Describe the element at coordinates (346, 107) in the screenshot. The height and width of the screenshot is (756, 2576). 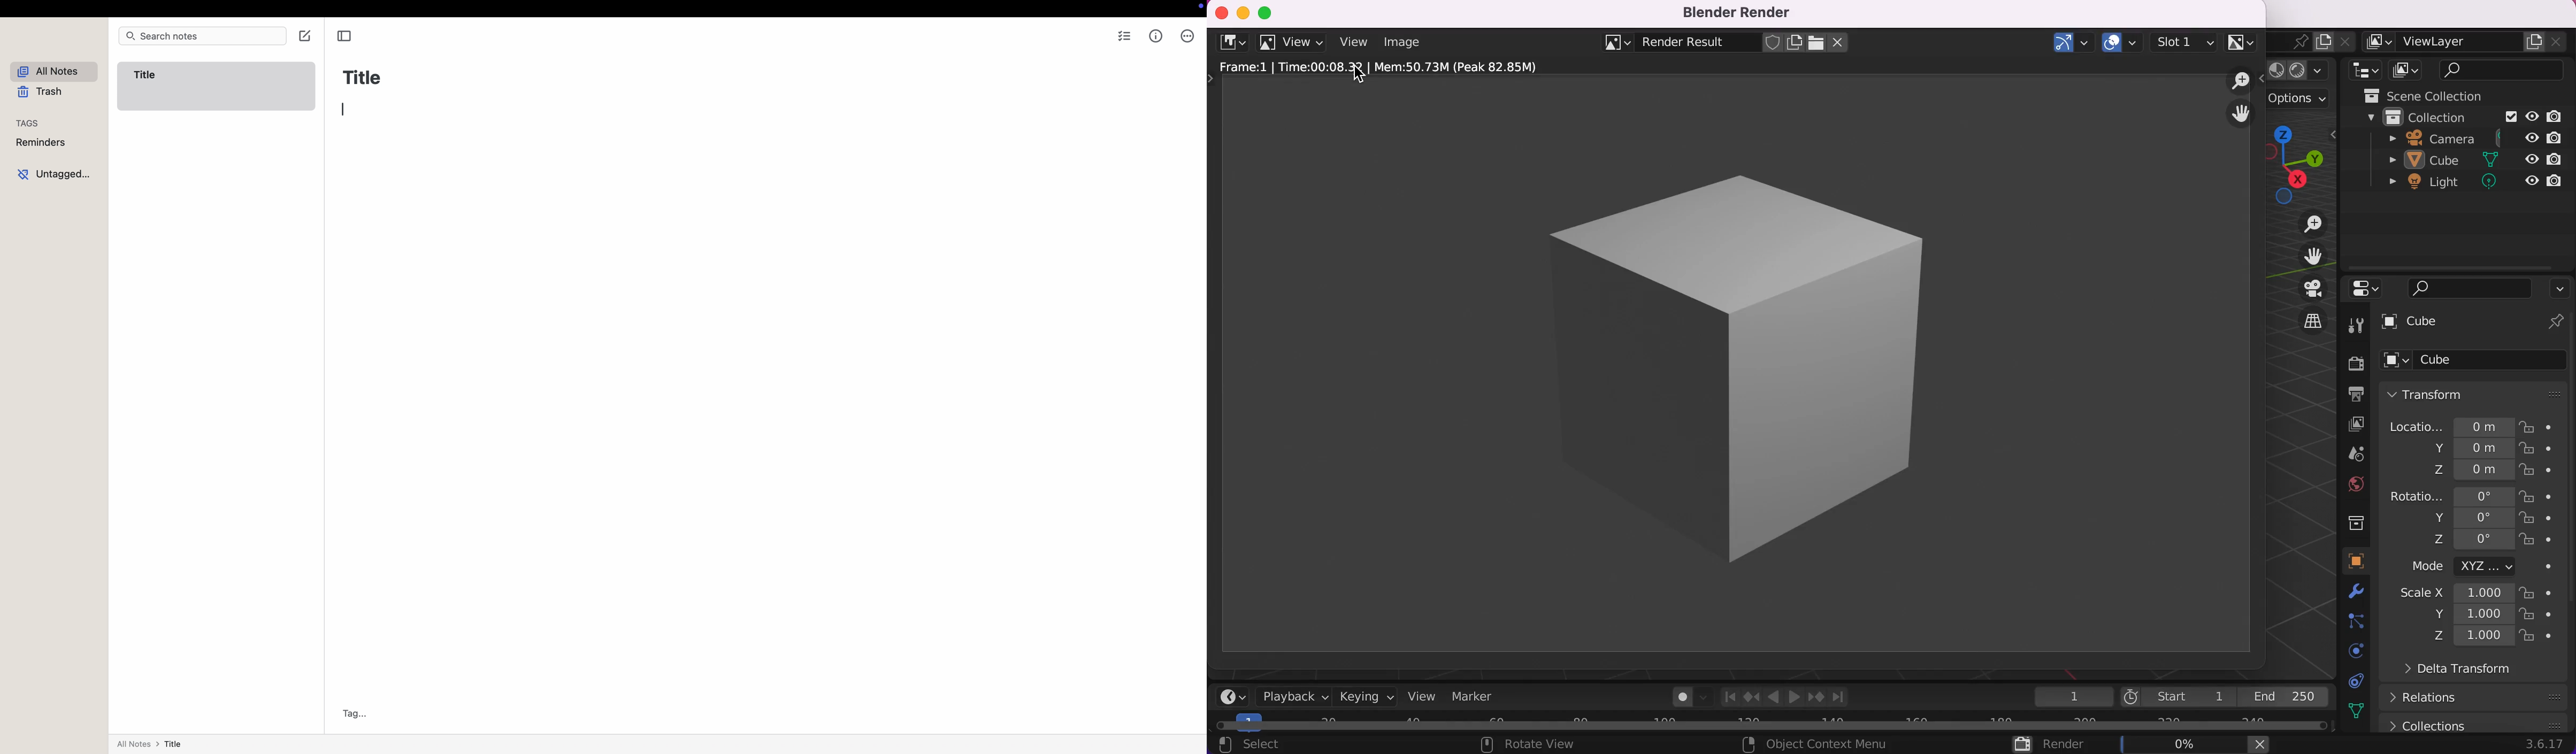
I see `Cursor : typing` at that location.